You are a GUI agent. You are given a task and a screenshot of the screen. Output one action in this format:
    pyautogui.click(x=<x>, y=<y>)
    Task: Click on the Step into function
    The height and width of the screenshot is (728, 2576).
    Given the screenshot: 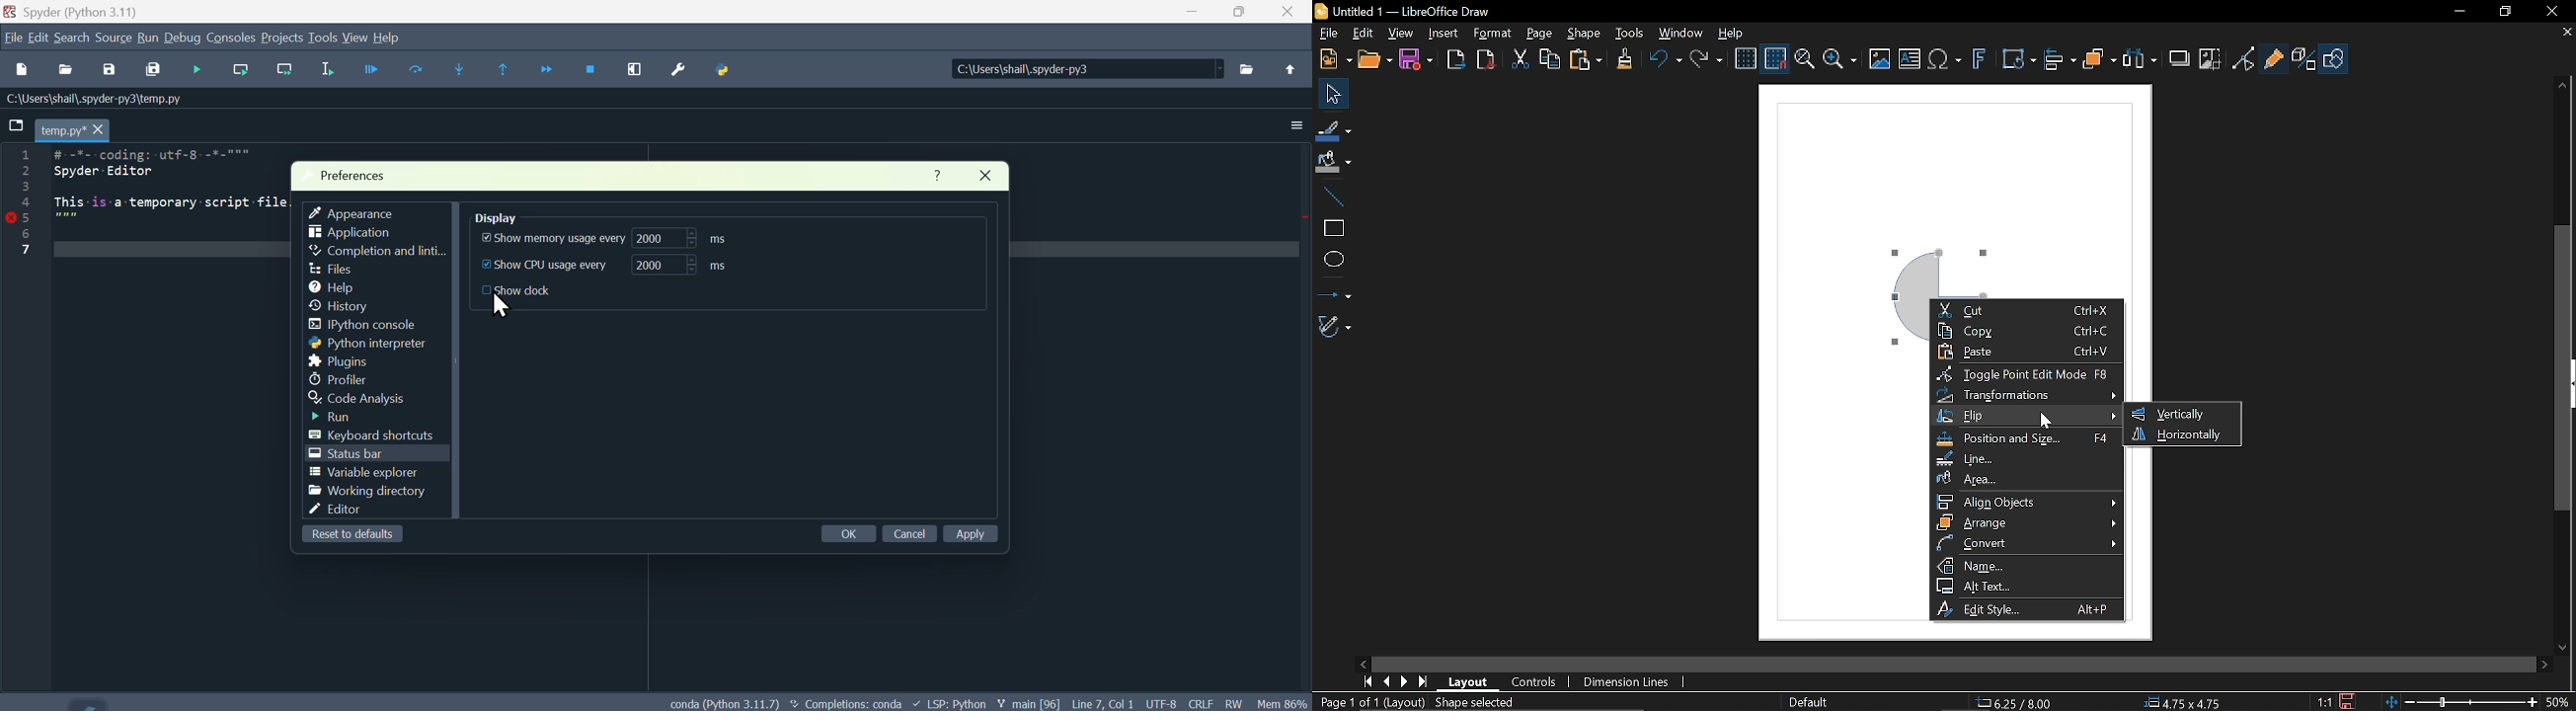 What is the action you would take?
    pyautogui.click(x=460, y=68)
    